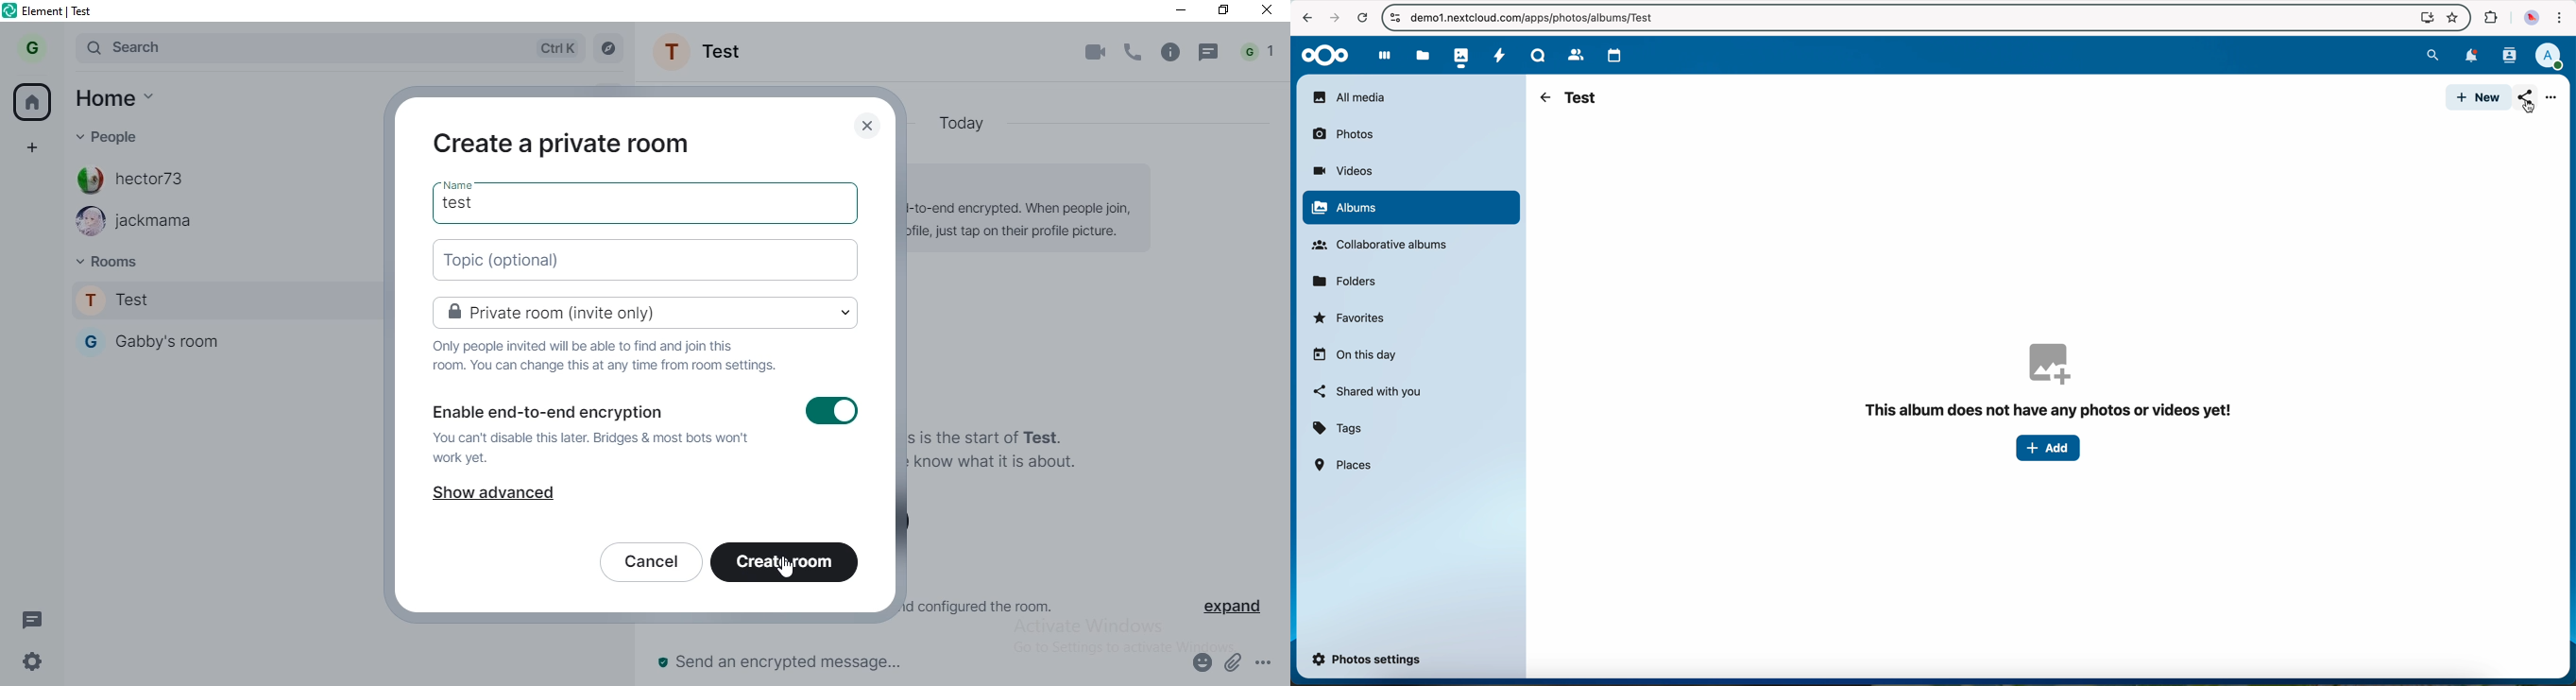 The height and width of the screenshot is (700, 2576). Describe the element at coordinates (142, 180) in the screenshot. I see `hector73` at that location.